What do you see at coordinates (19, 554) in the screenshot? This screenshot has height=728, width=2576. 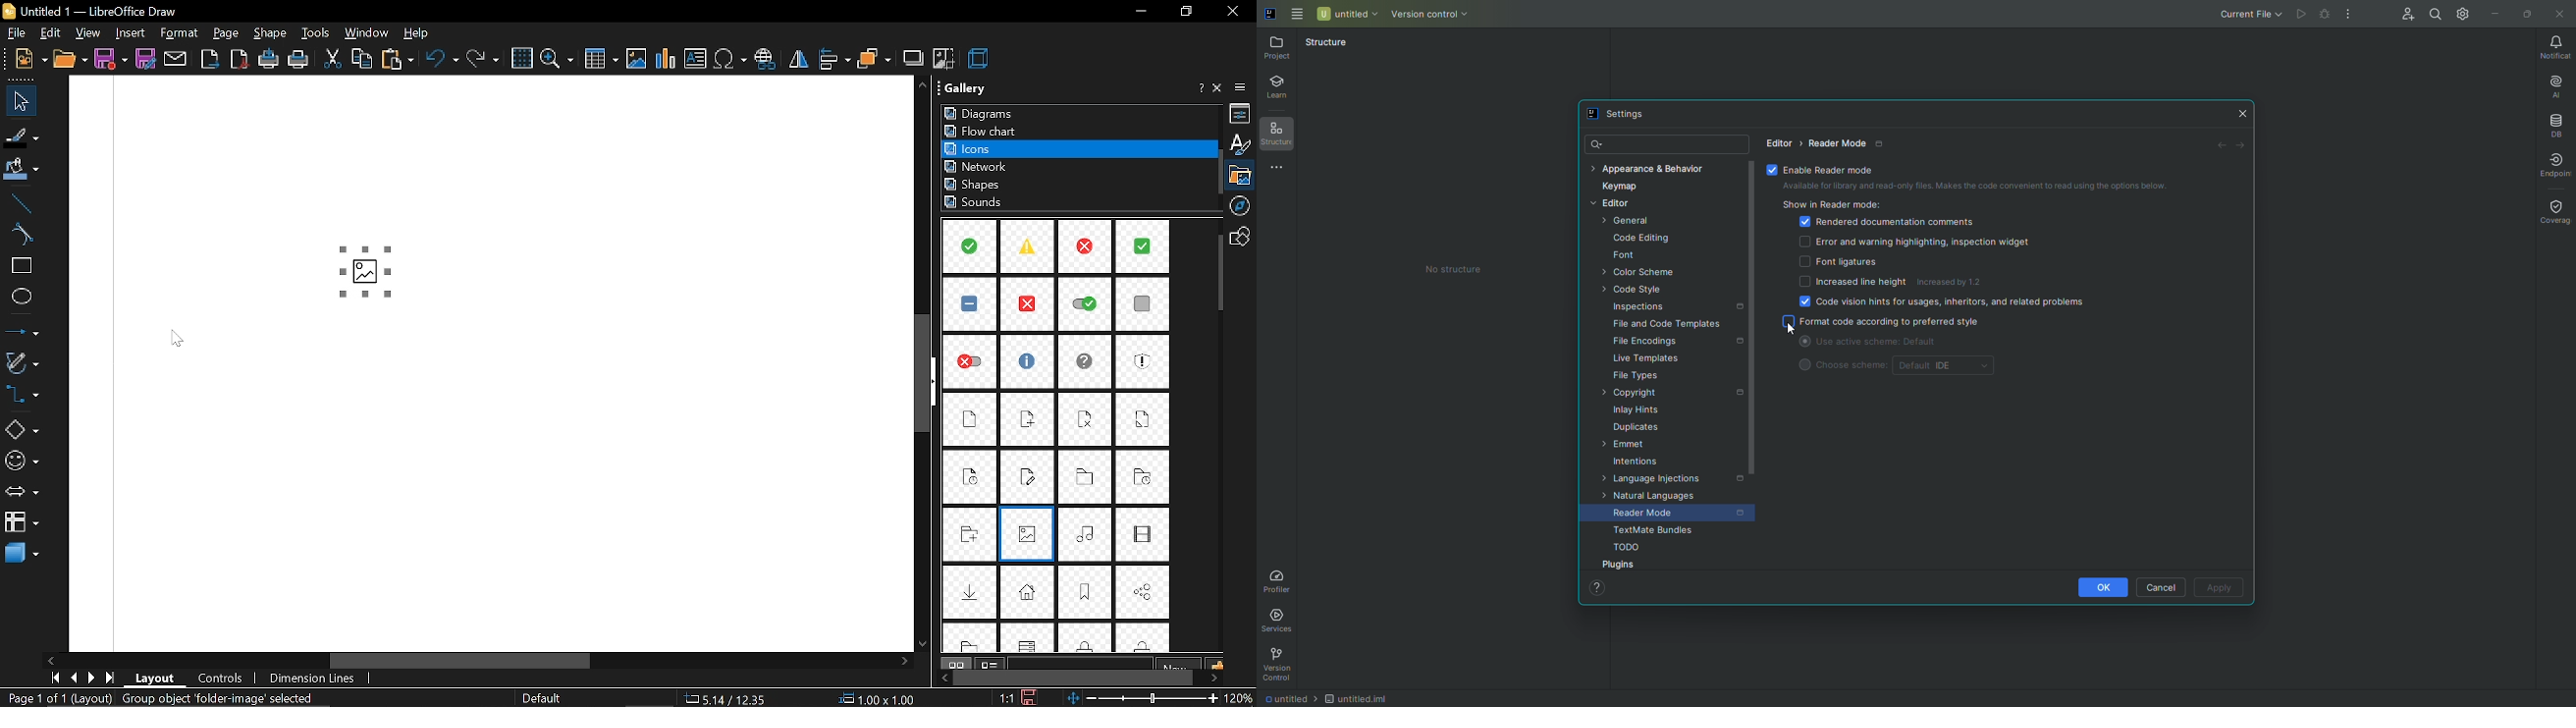 I see `3d shapes` at bounding box center [19, 554].